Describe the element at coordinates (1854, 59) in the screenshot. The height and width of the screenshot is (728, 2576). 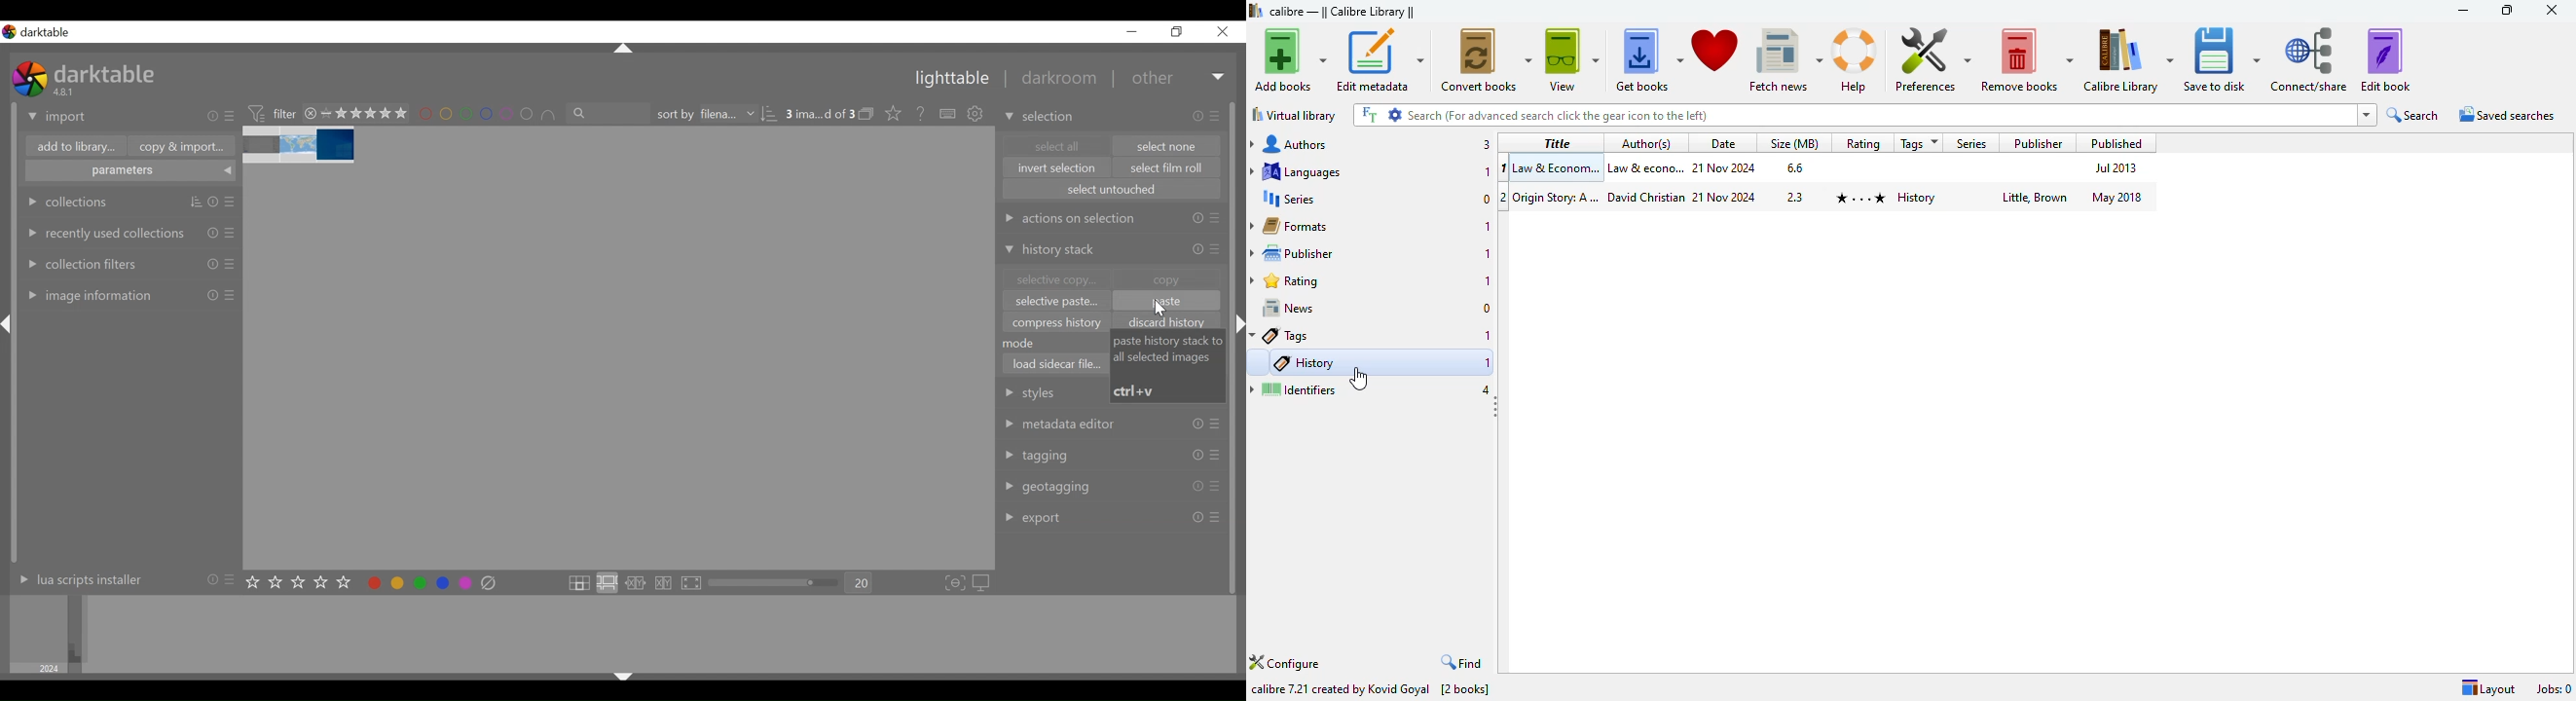
I see `help` at that location.